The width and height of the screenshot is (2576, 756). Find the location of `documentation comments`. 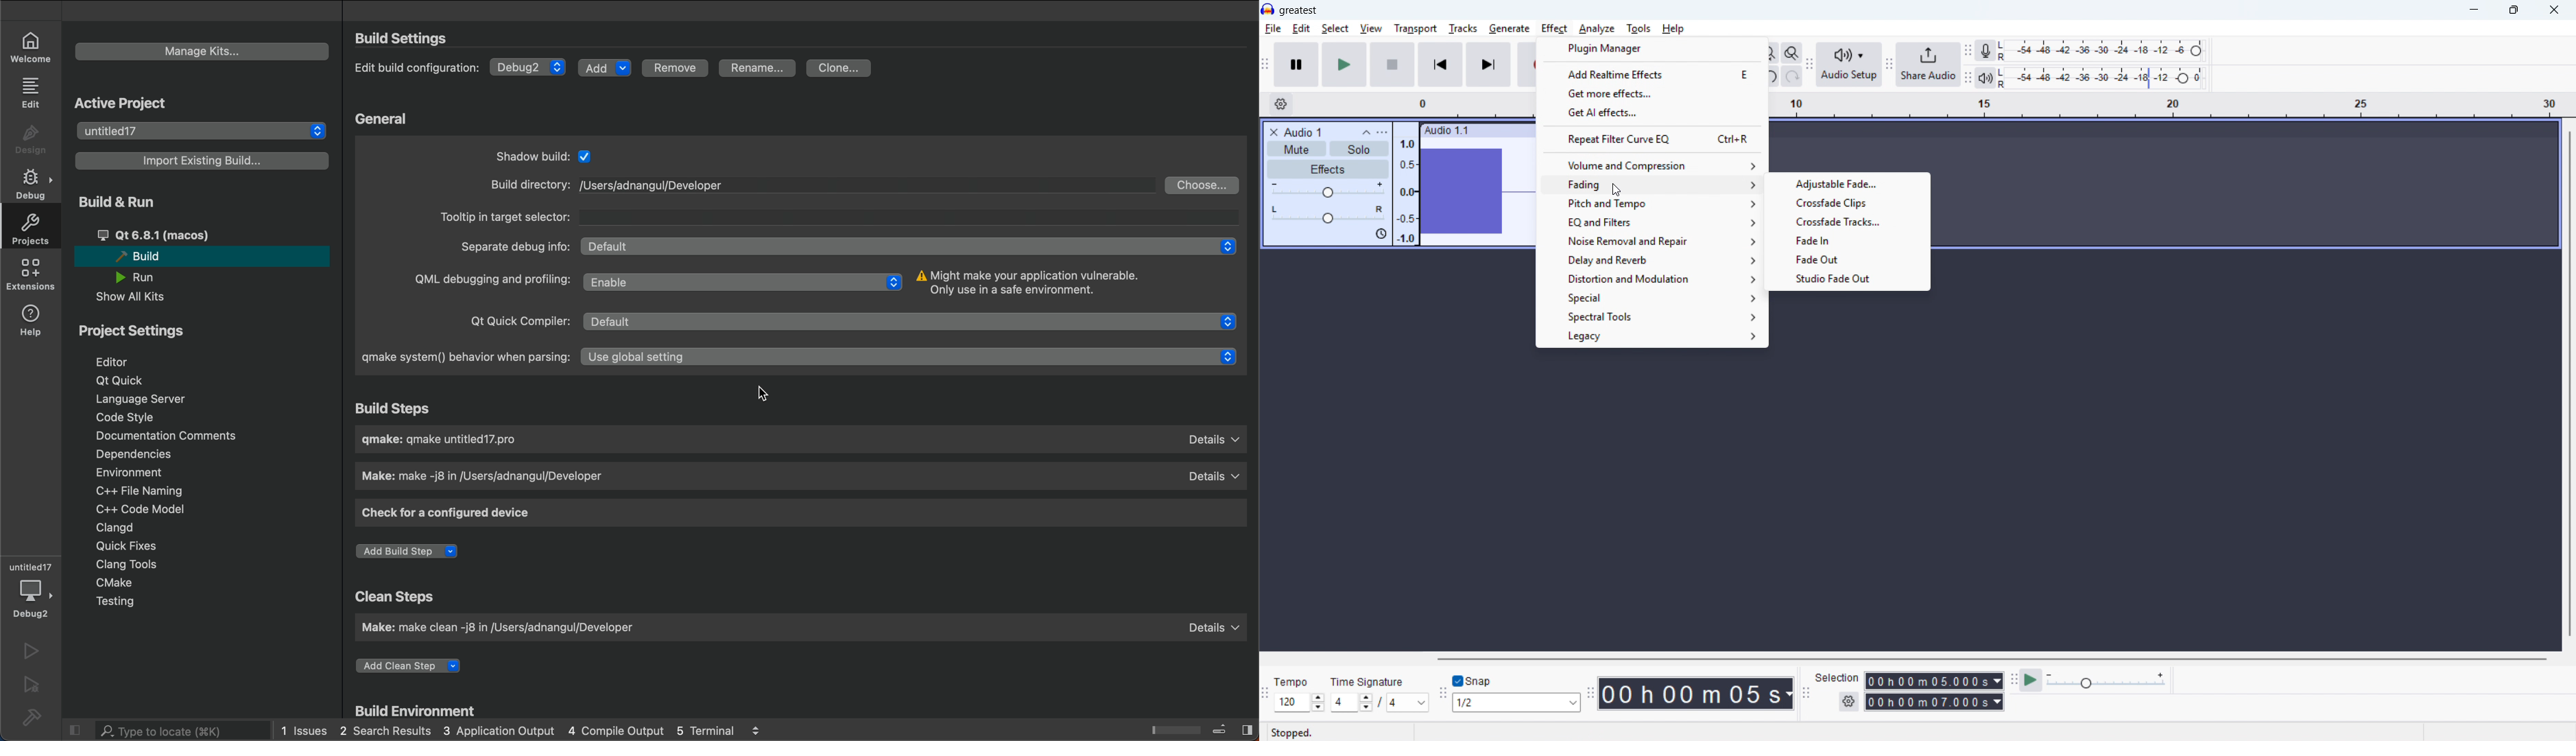

documentation comments is located at coordinates (169, 435).